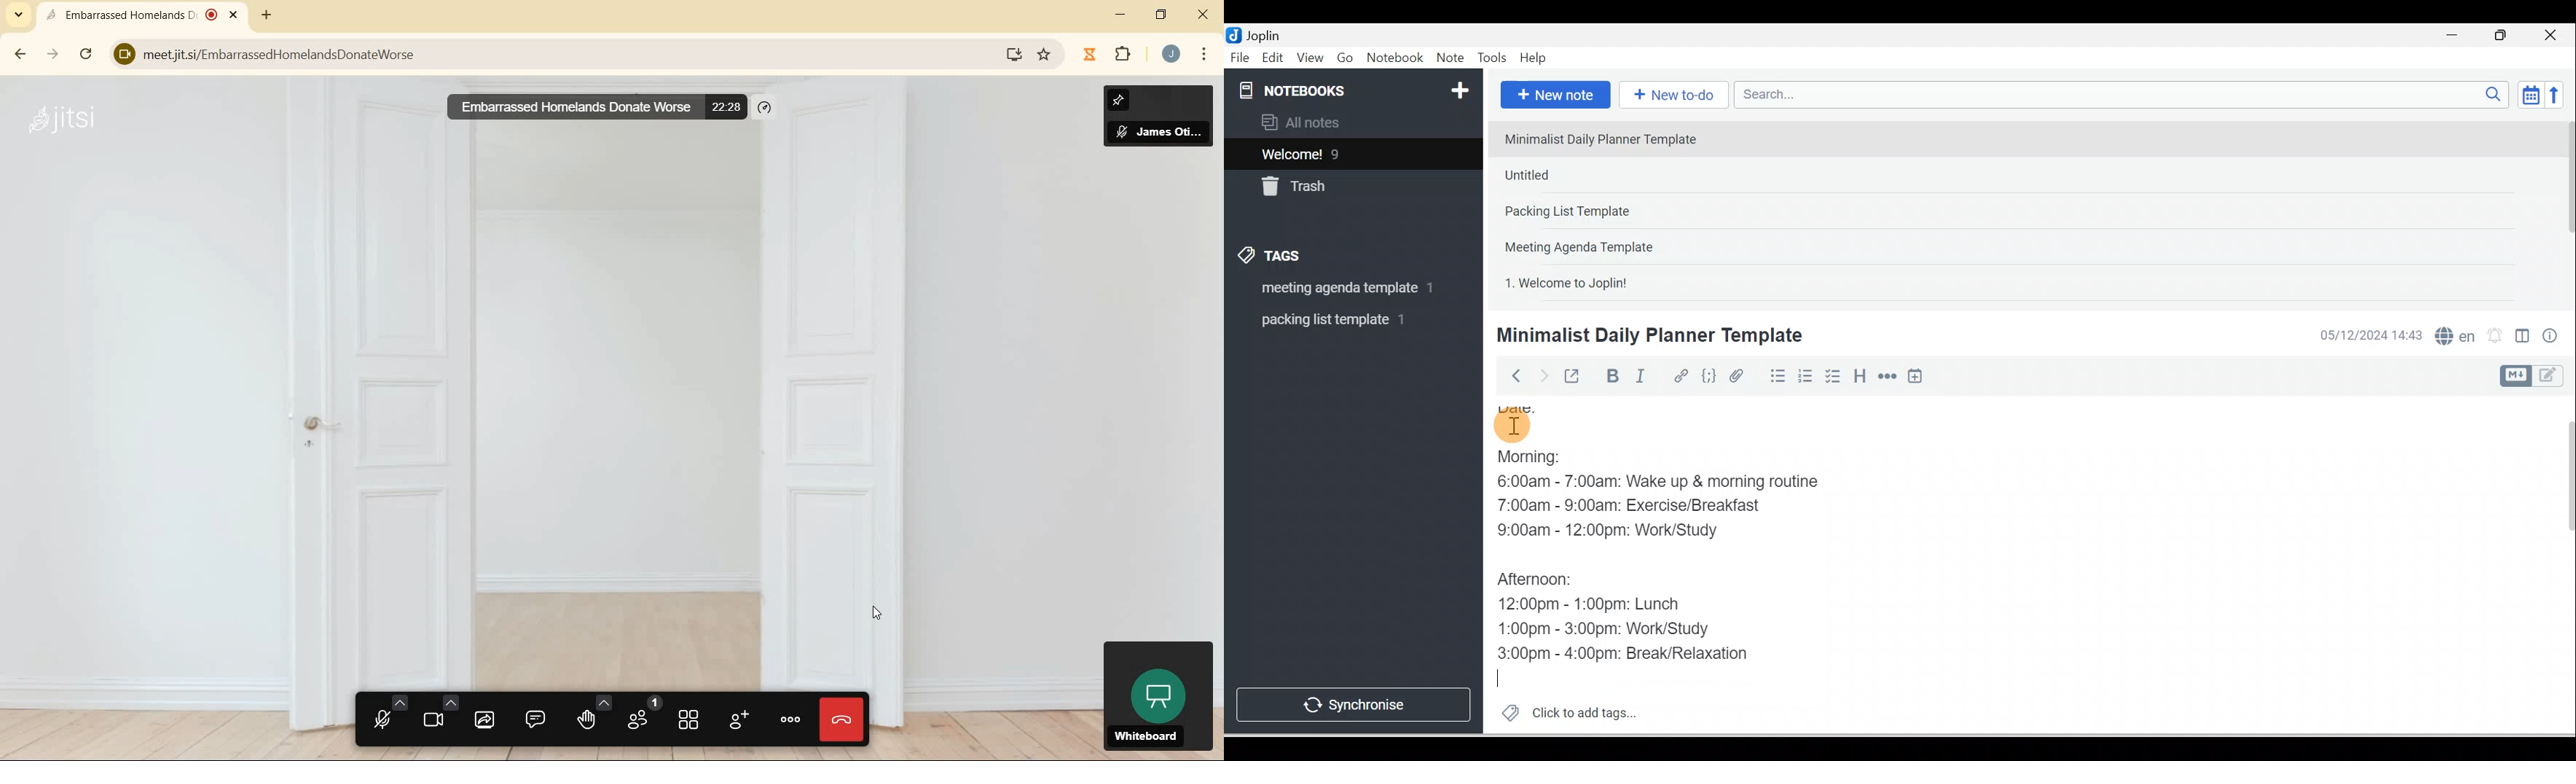  What do you see at coordinates (1608, 603) in the screenshot?
I see `12:00pm - 1:00pm: Lunch` at bounding box center [1608, 603].